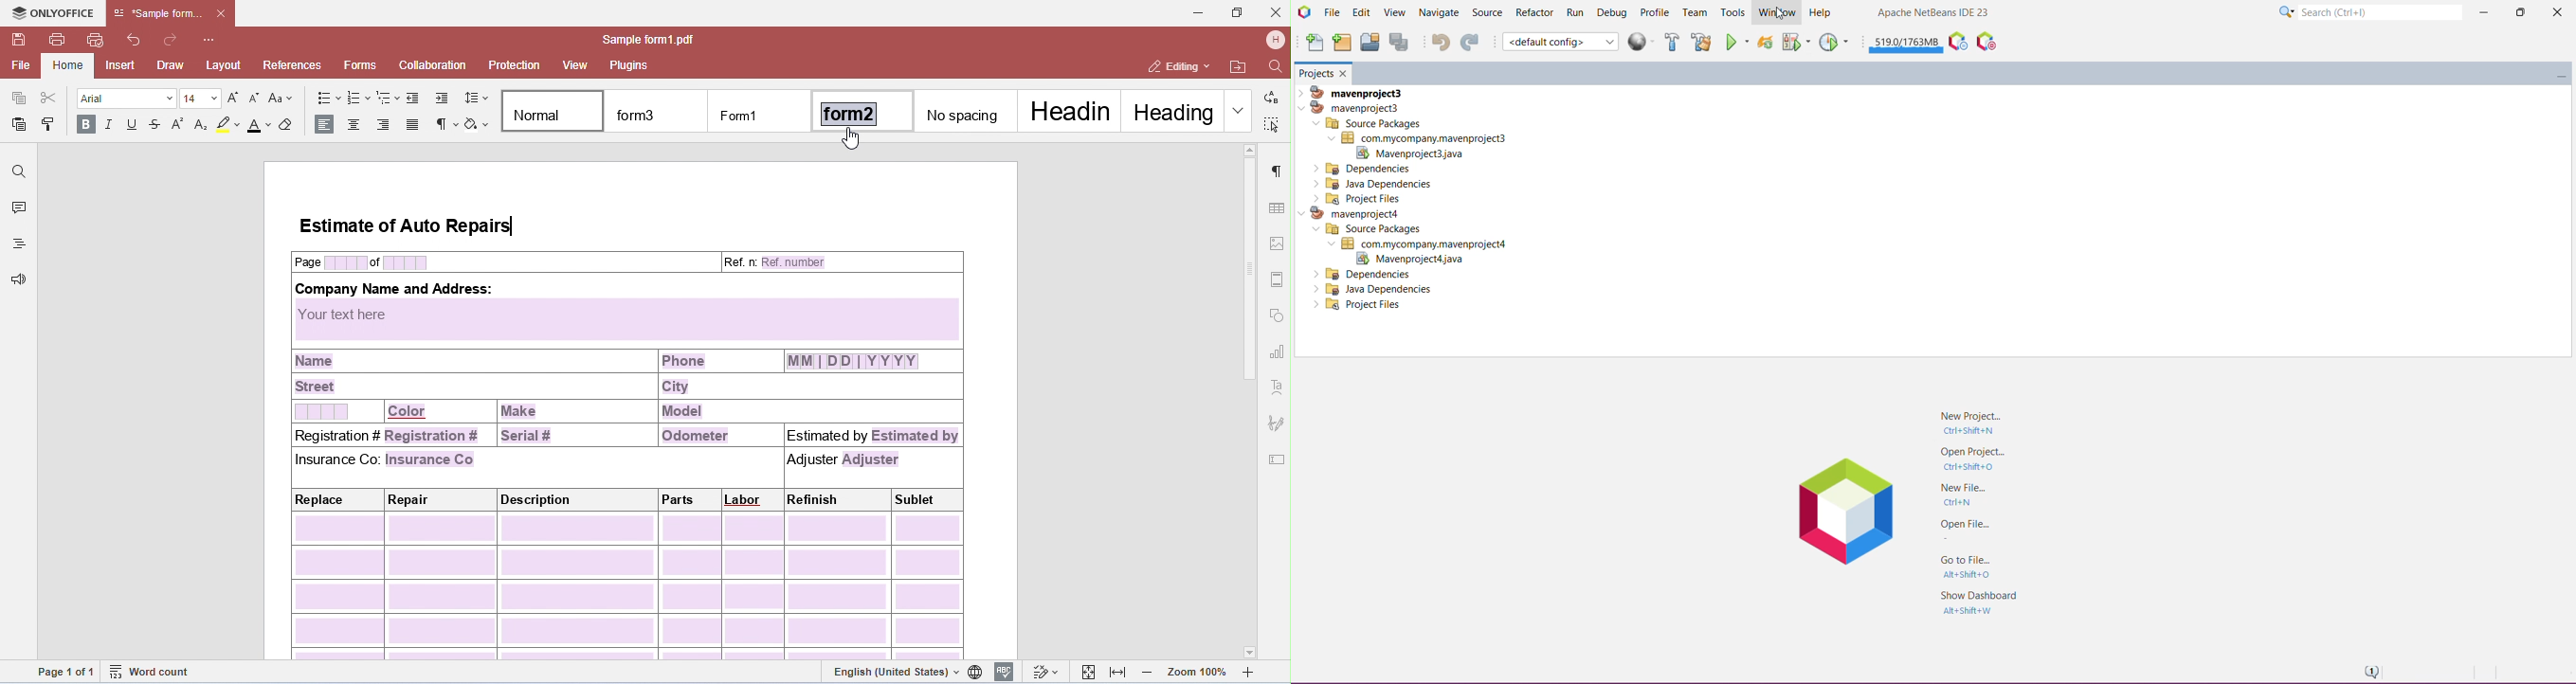  What do you see at coordinates (1355, 213) in the screenshot?
I see `mavenproject4` at bounding box center [1355, 213].